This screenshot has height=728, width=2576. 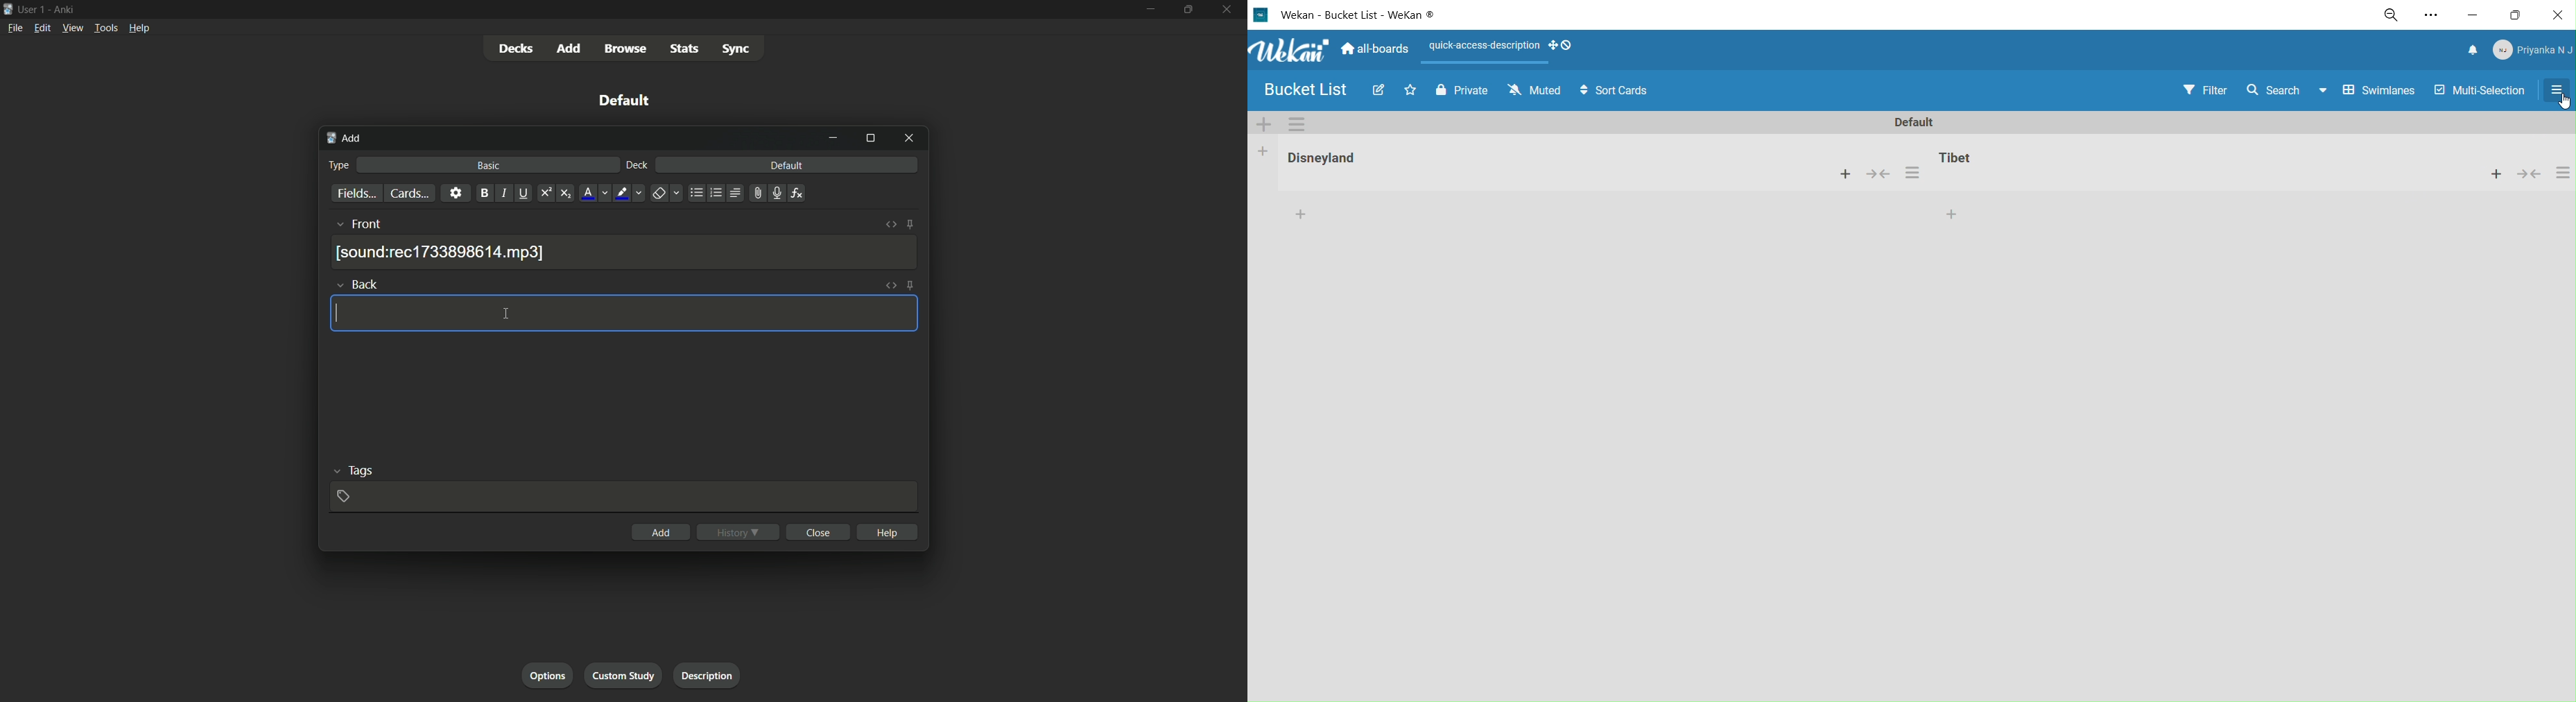 What do you see at coordinates (504, 194) in the screenshot?
I see `italic` at bounding box center [504, 194].